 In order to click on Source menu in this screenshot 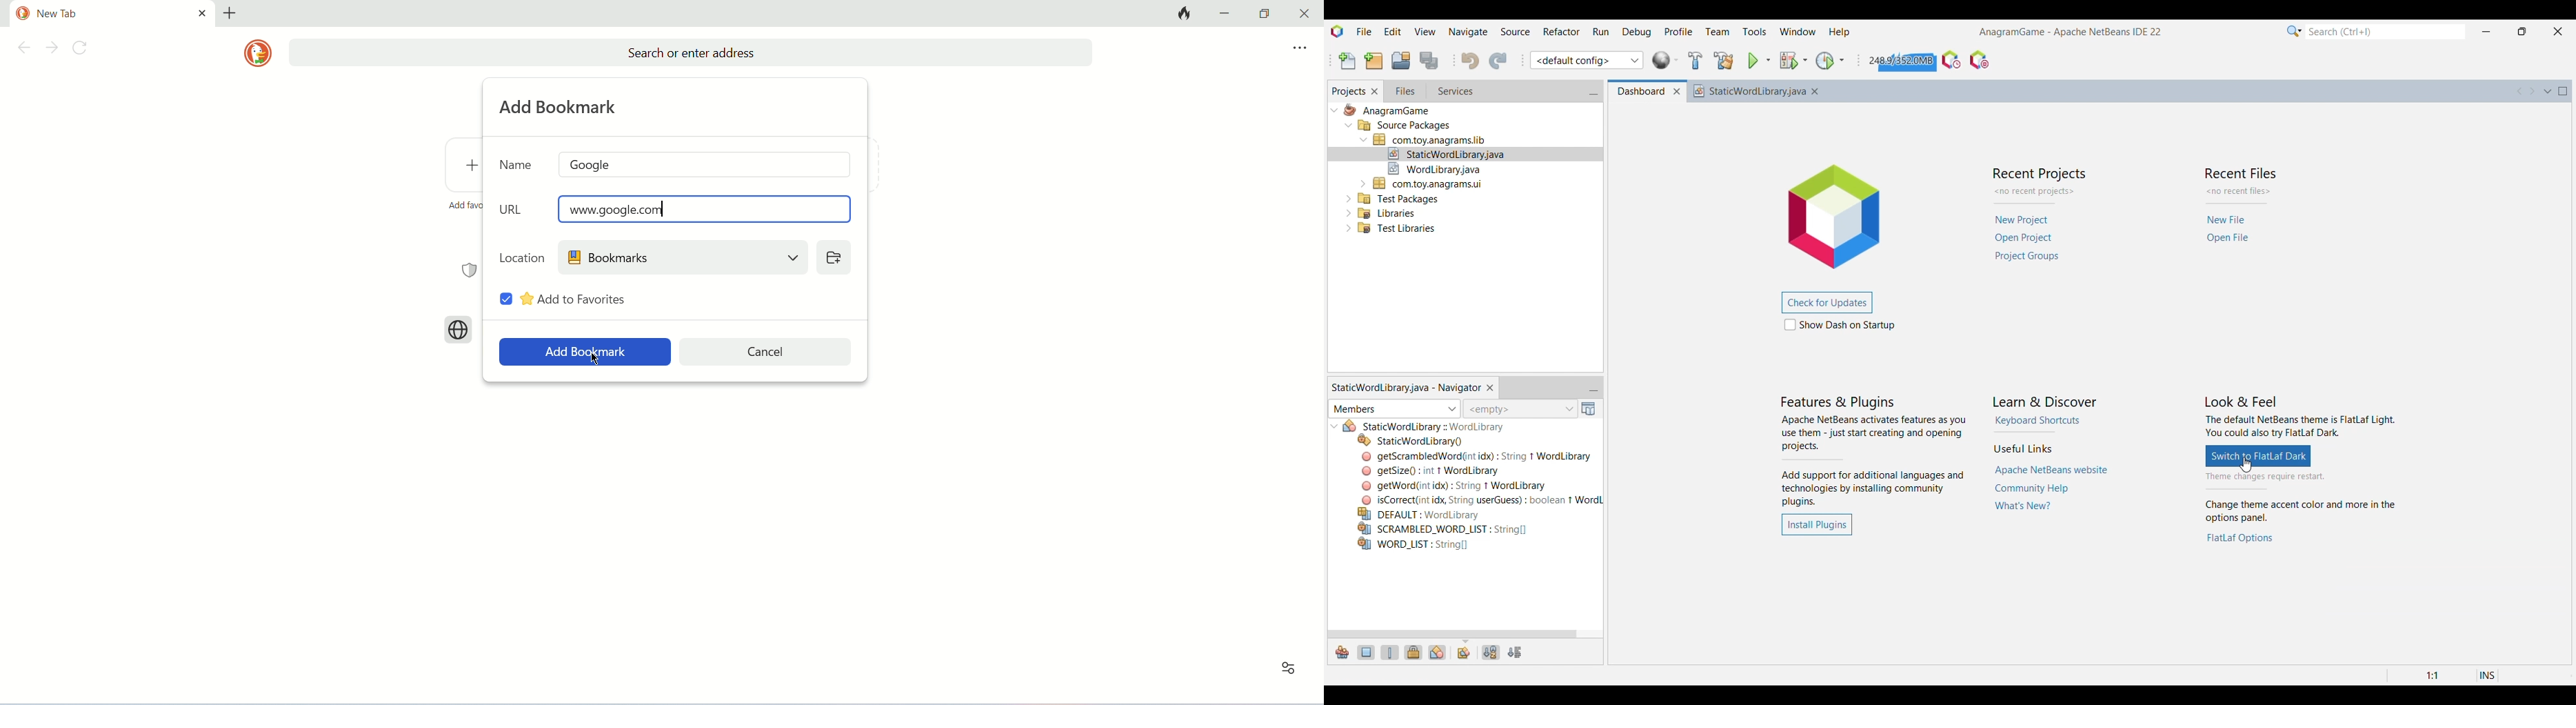, I will do `click(1515, 31)`.